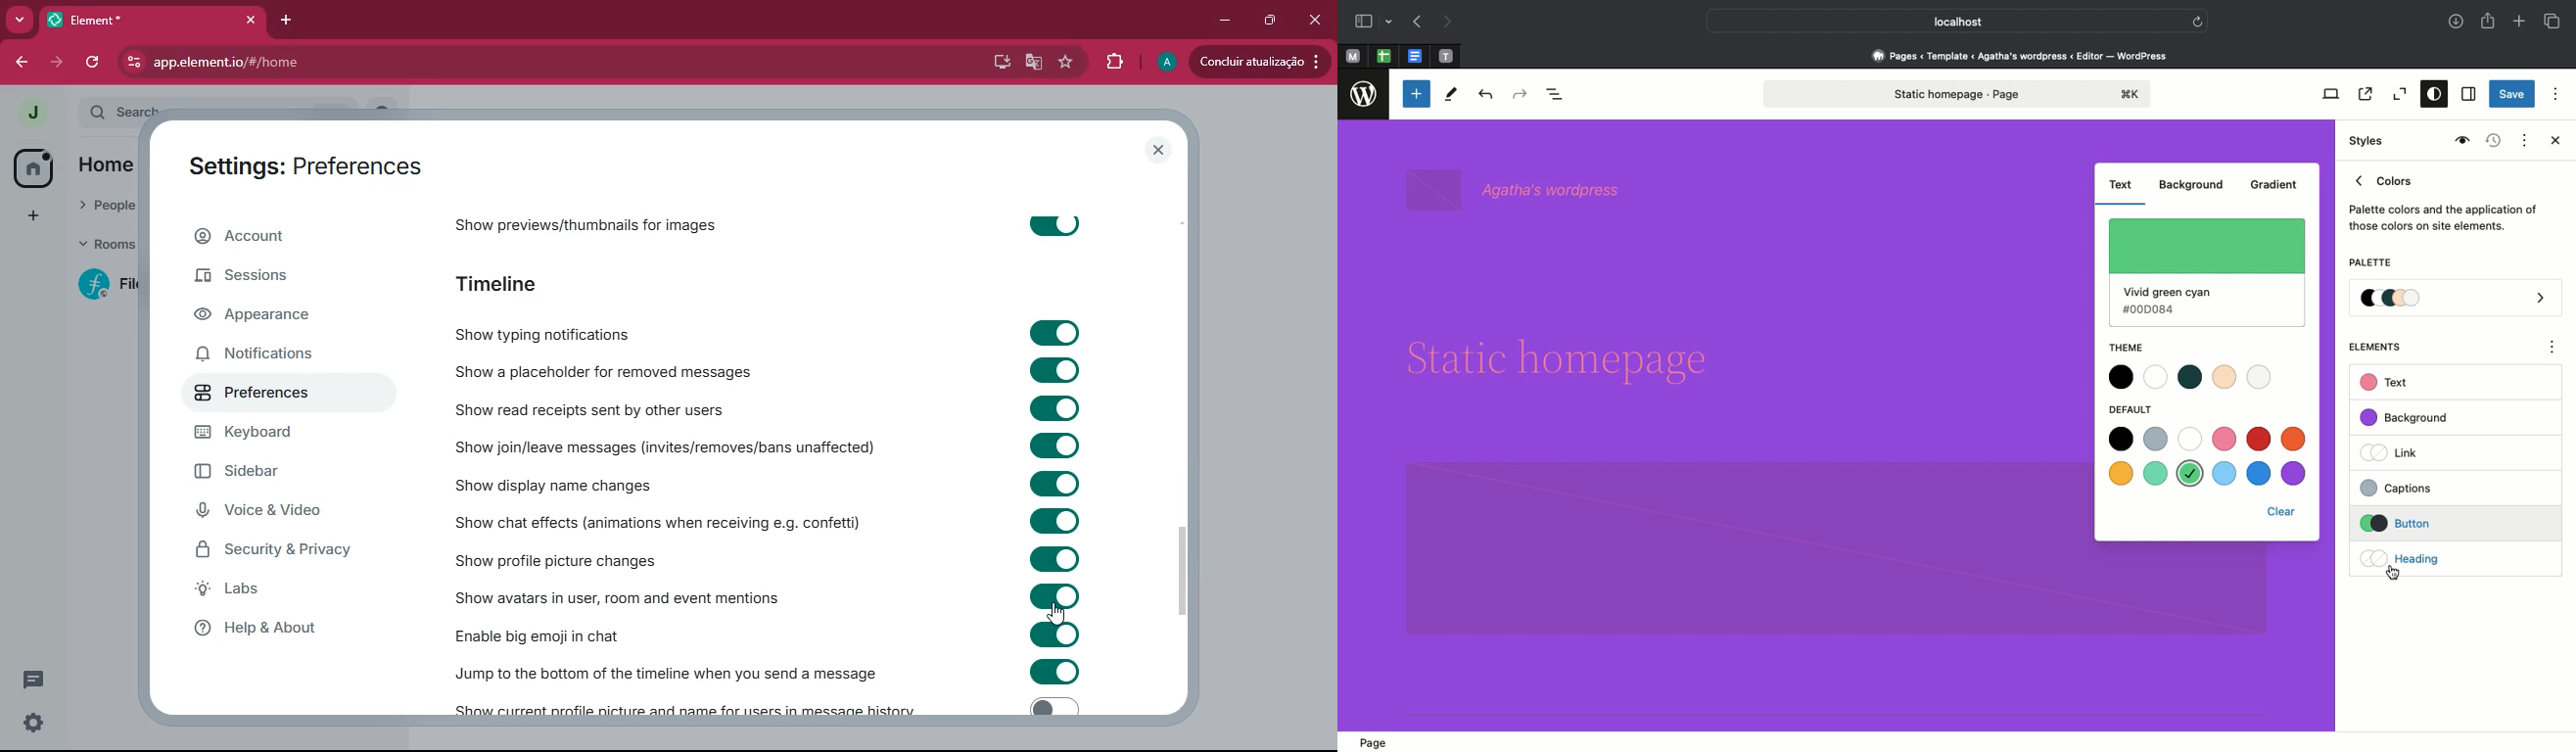 The width and height of the screenshot is (2576, 756). I want to click on preferences, so click(257, 395).